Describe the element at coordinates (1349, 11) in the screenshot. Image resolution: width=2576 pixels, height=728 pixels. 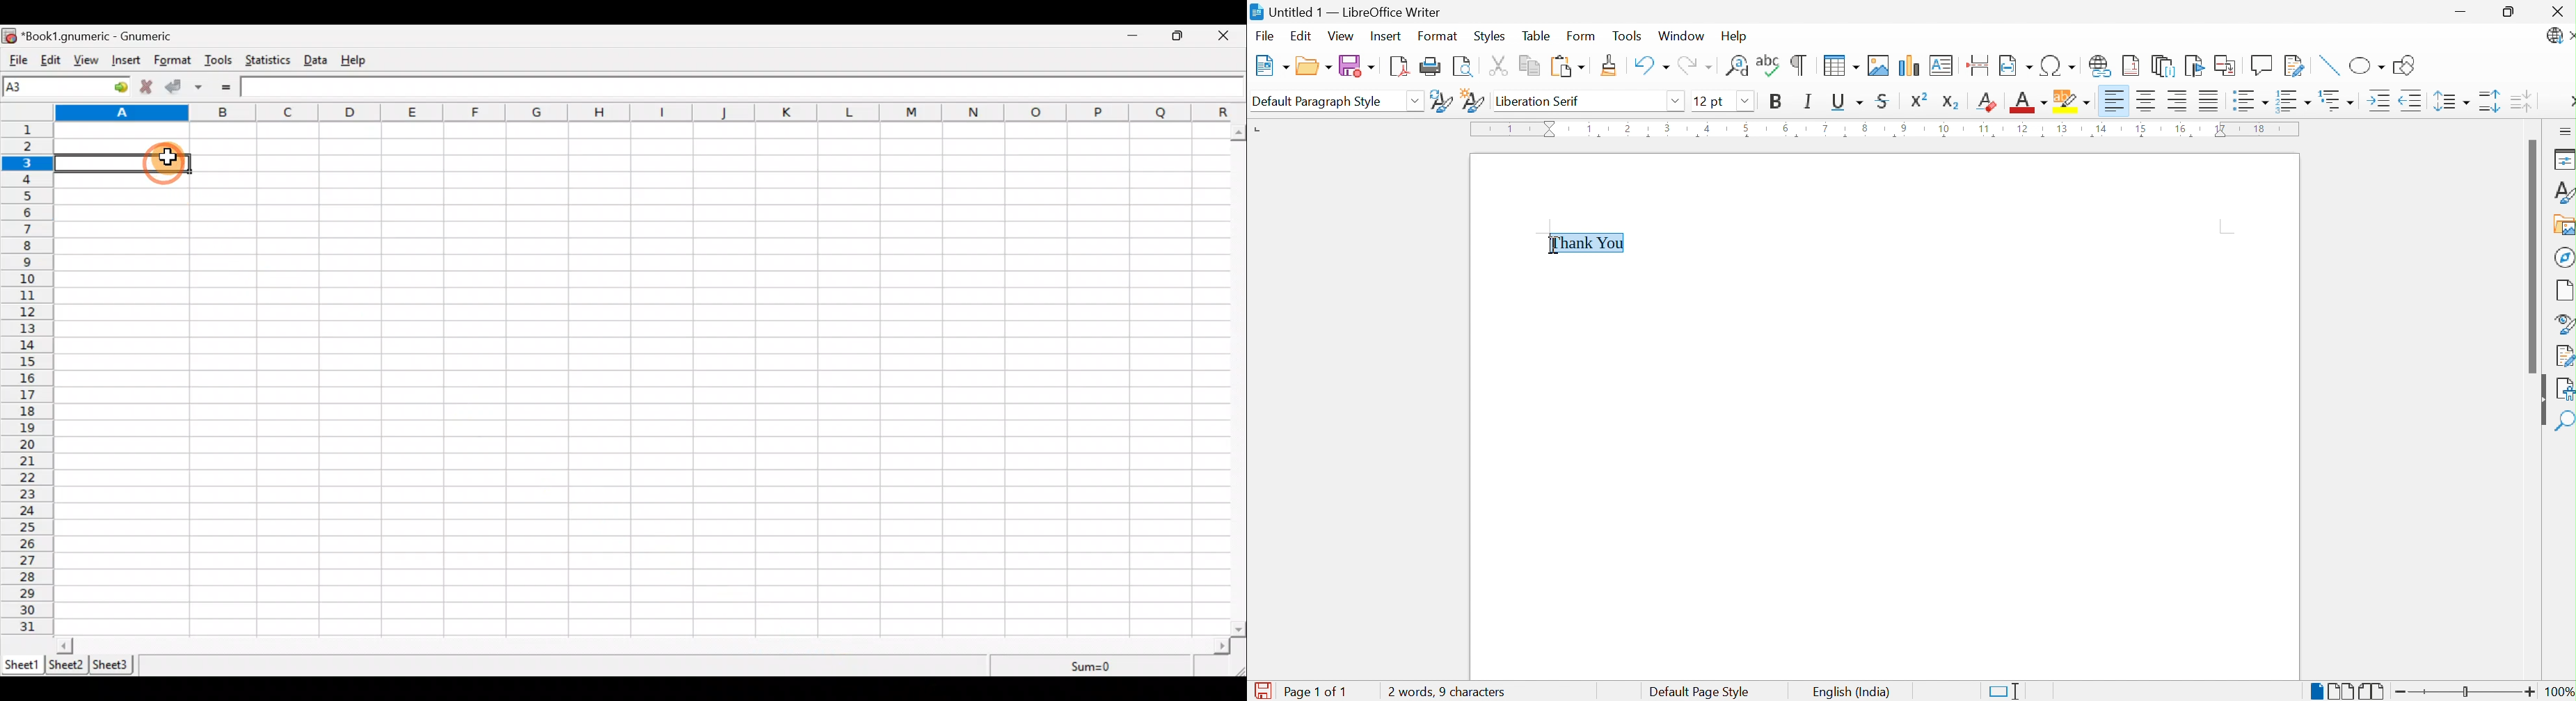
I see `Untitled 1 - LibreOffice Writer ` at that location.